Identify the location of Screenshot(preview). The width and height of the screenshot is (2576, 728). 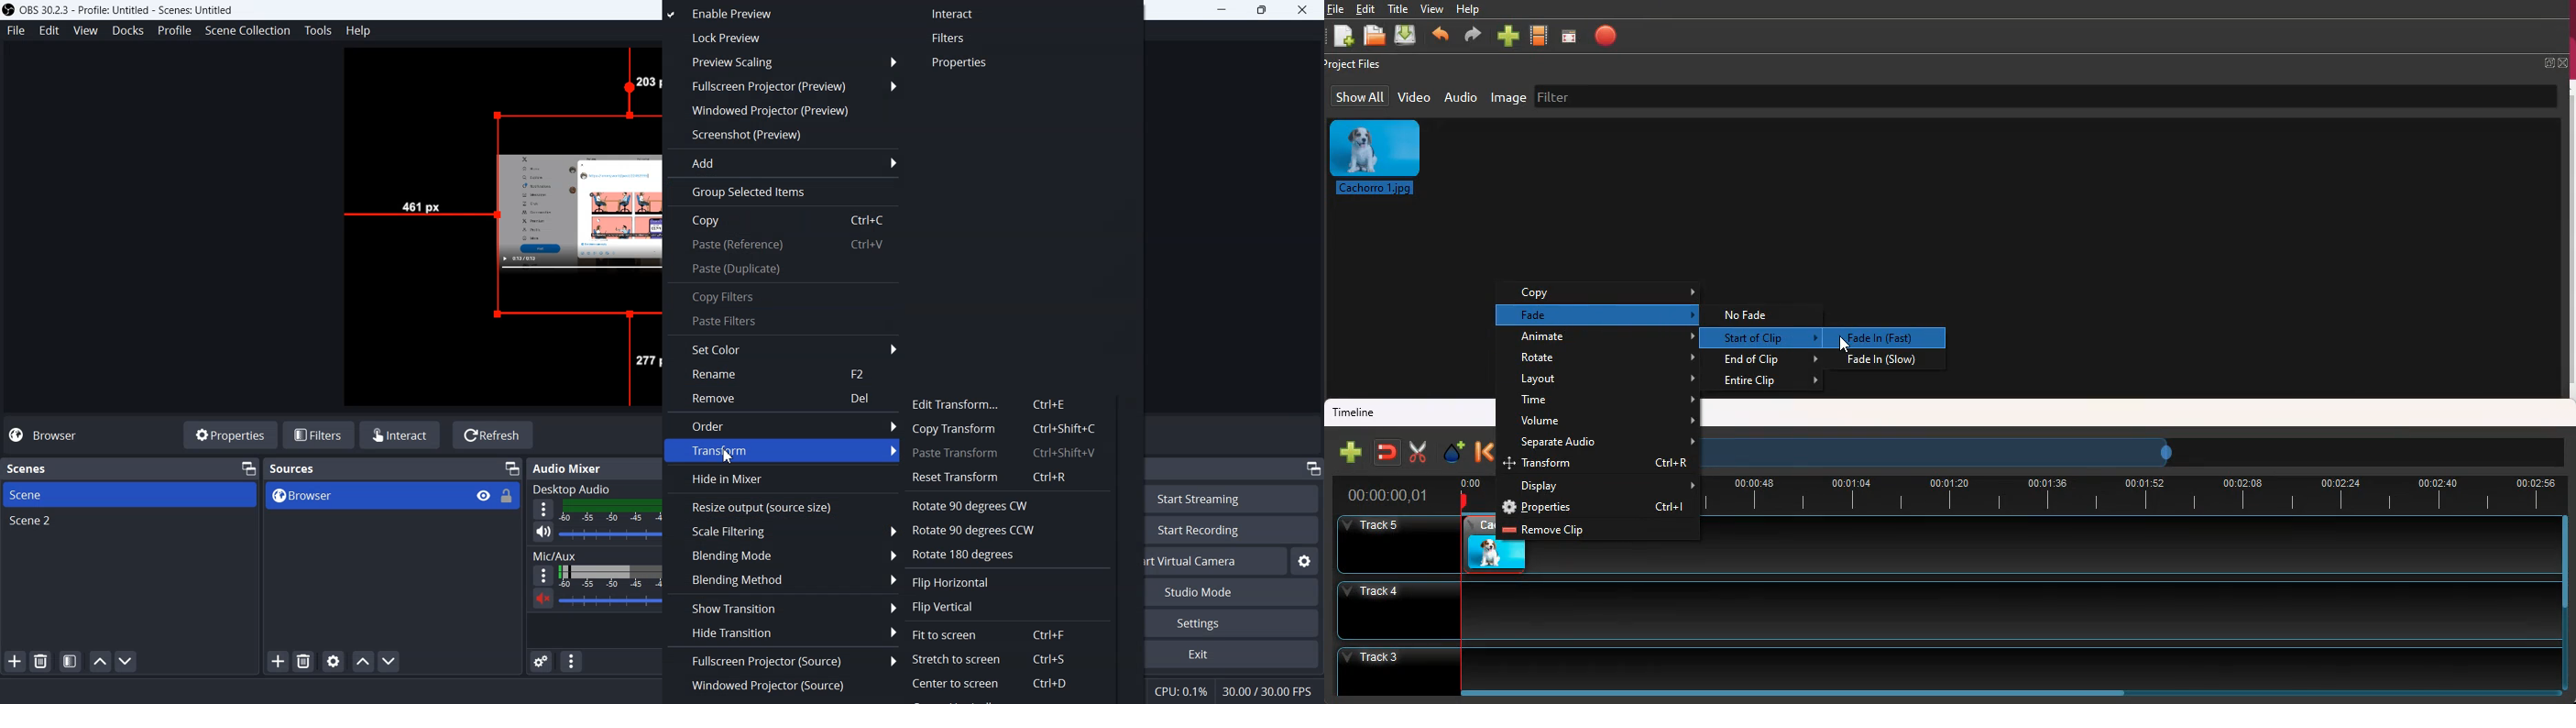
(784, 135).